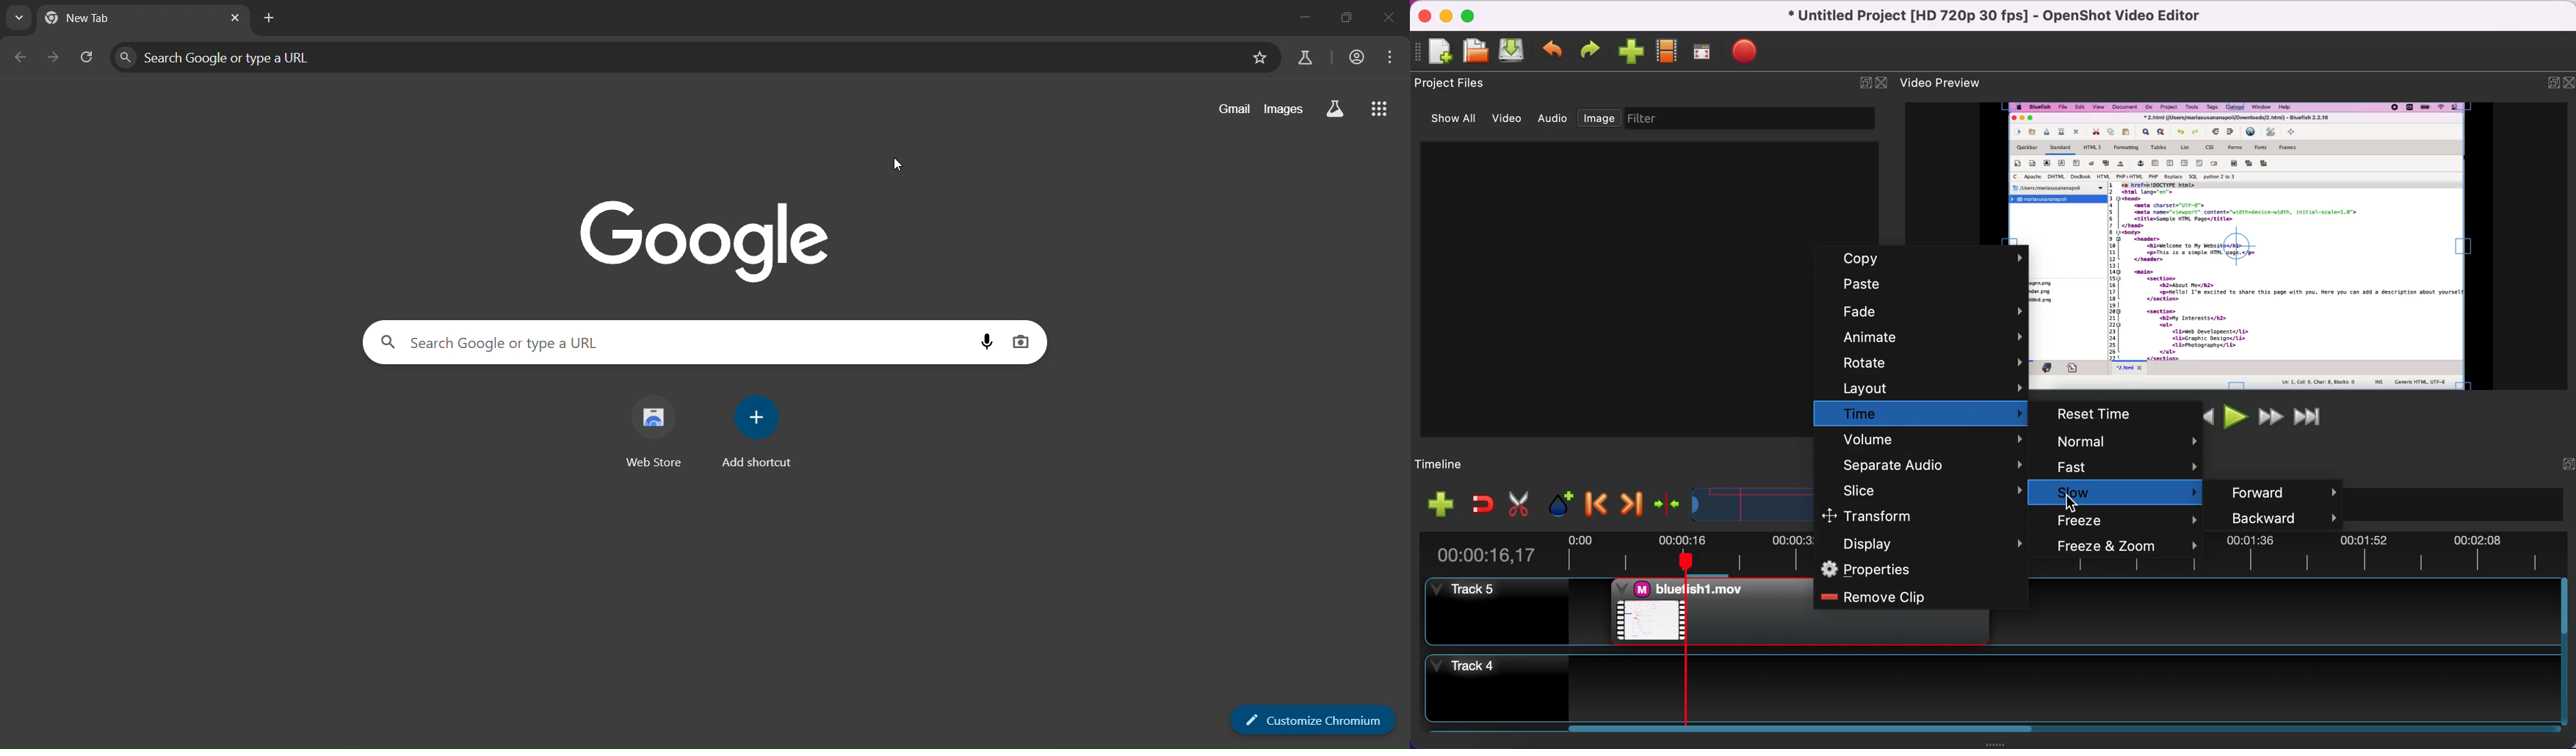 The width and height of the screenshot is (2576, 756). I want to click on separate audio, so click(1924, 462).